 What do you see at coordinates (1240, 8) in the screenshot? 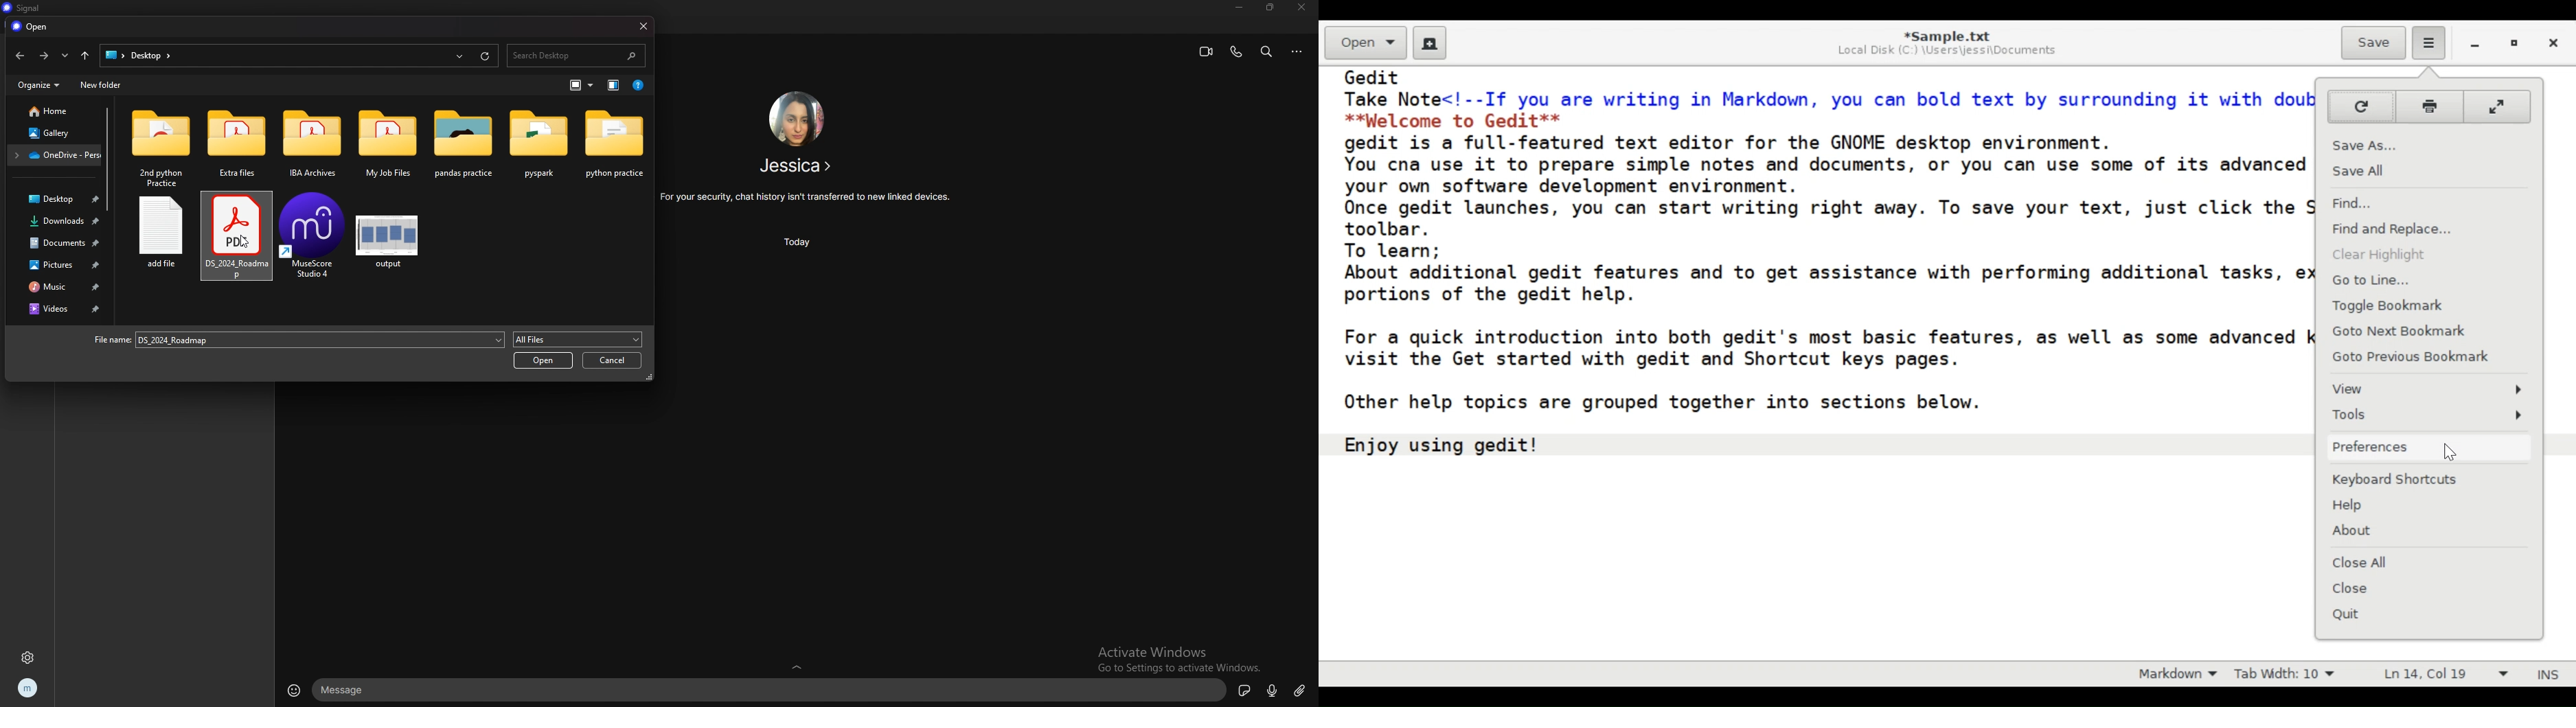
I see `minimize` at bounding box center [1240, 8].